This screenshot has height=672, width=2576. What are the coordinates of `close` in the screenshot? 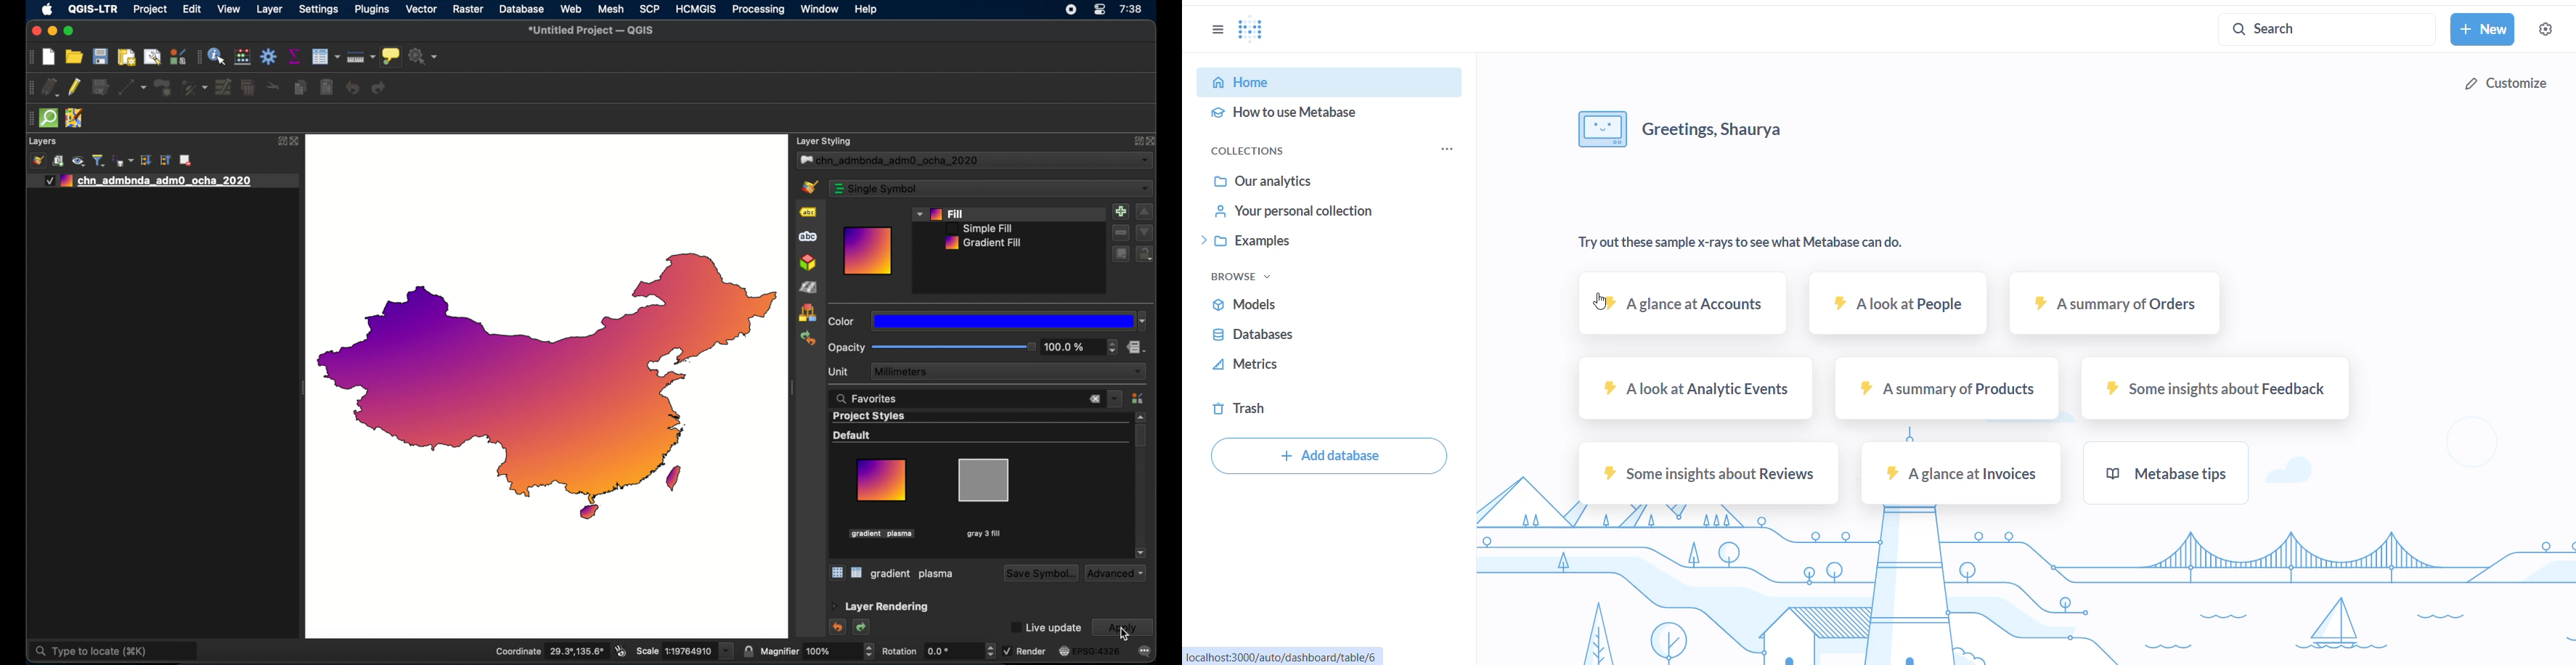 It's located at (1152, 141).